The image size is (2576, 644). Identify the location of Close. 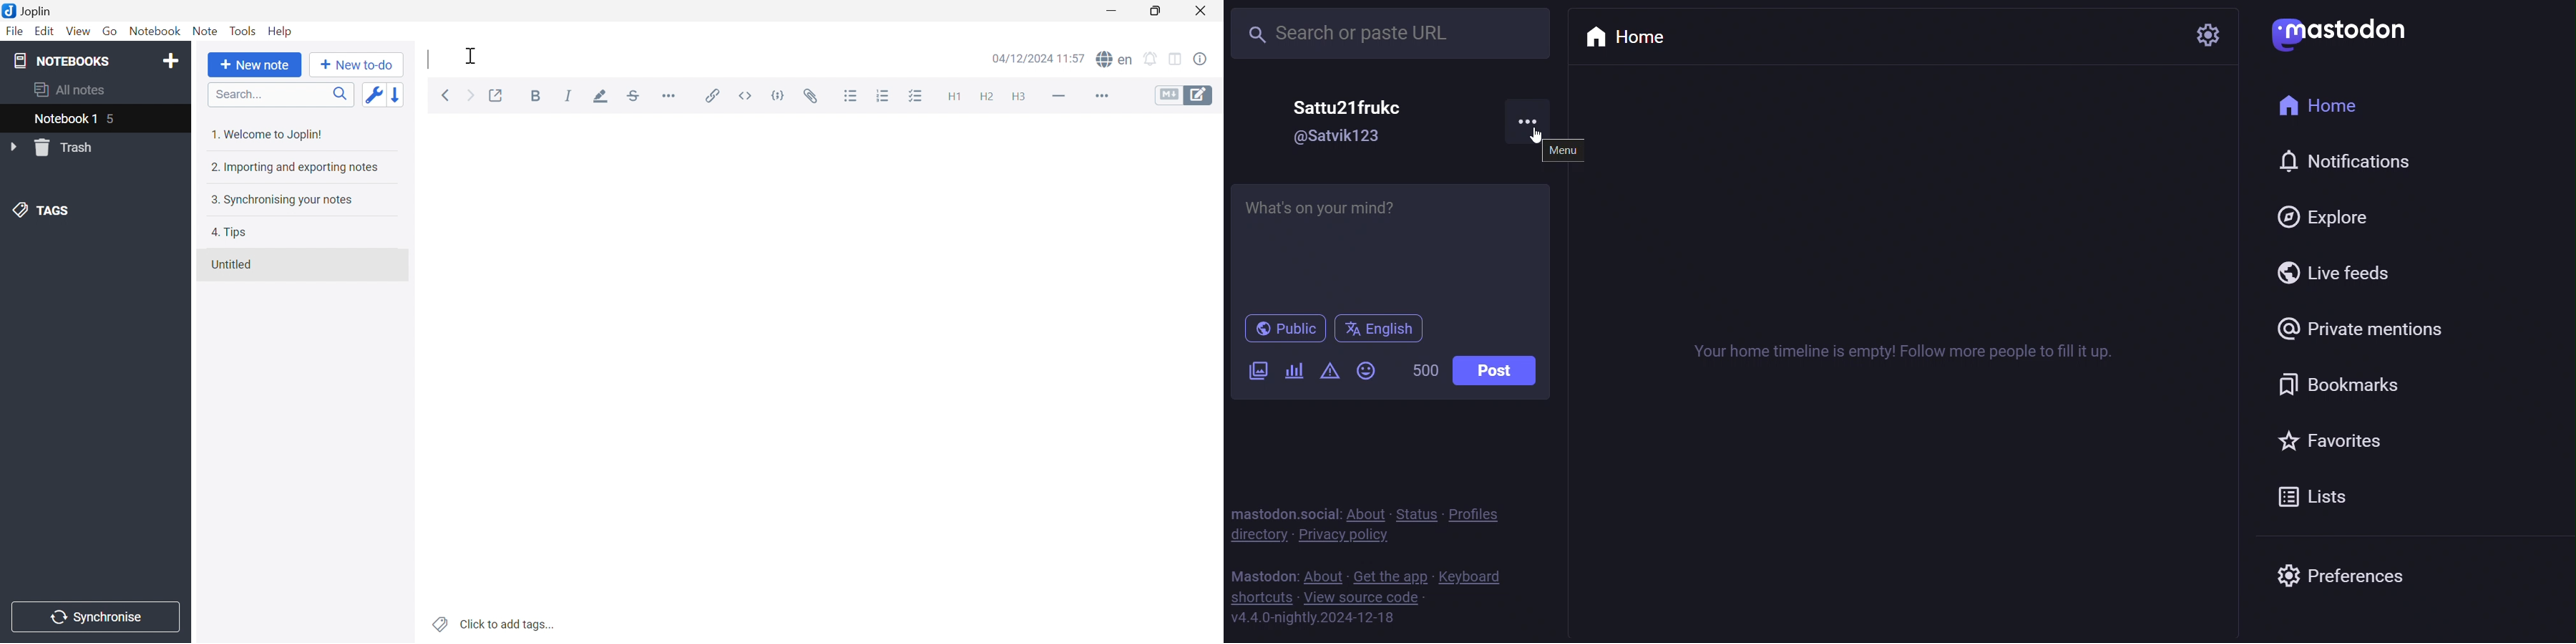
(1202, 10).